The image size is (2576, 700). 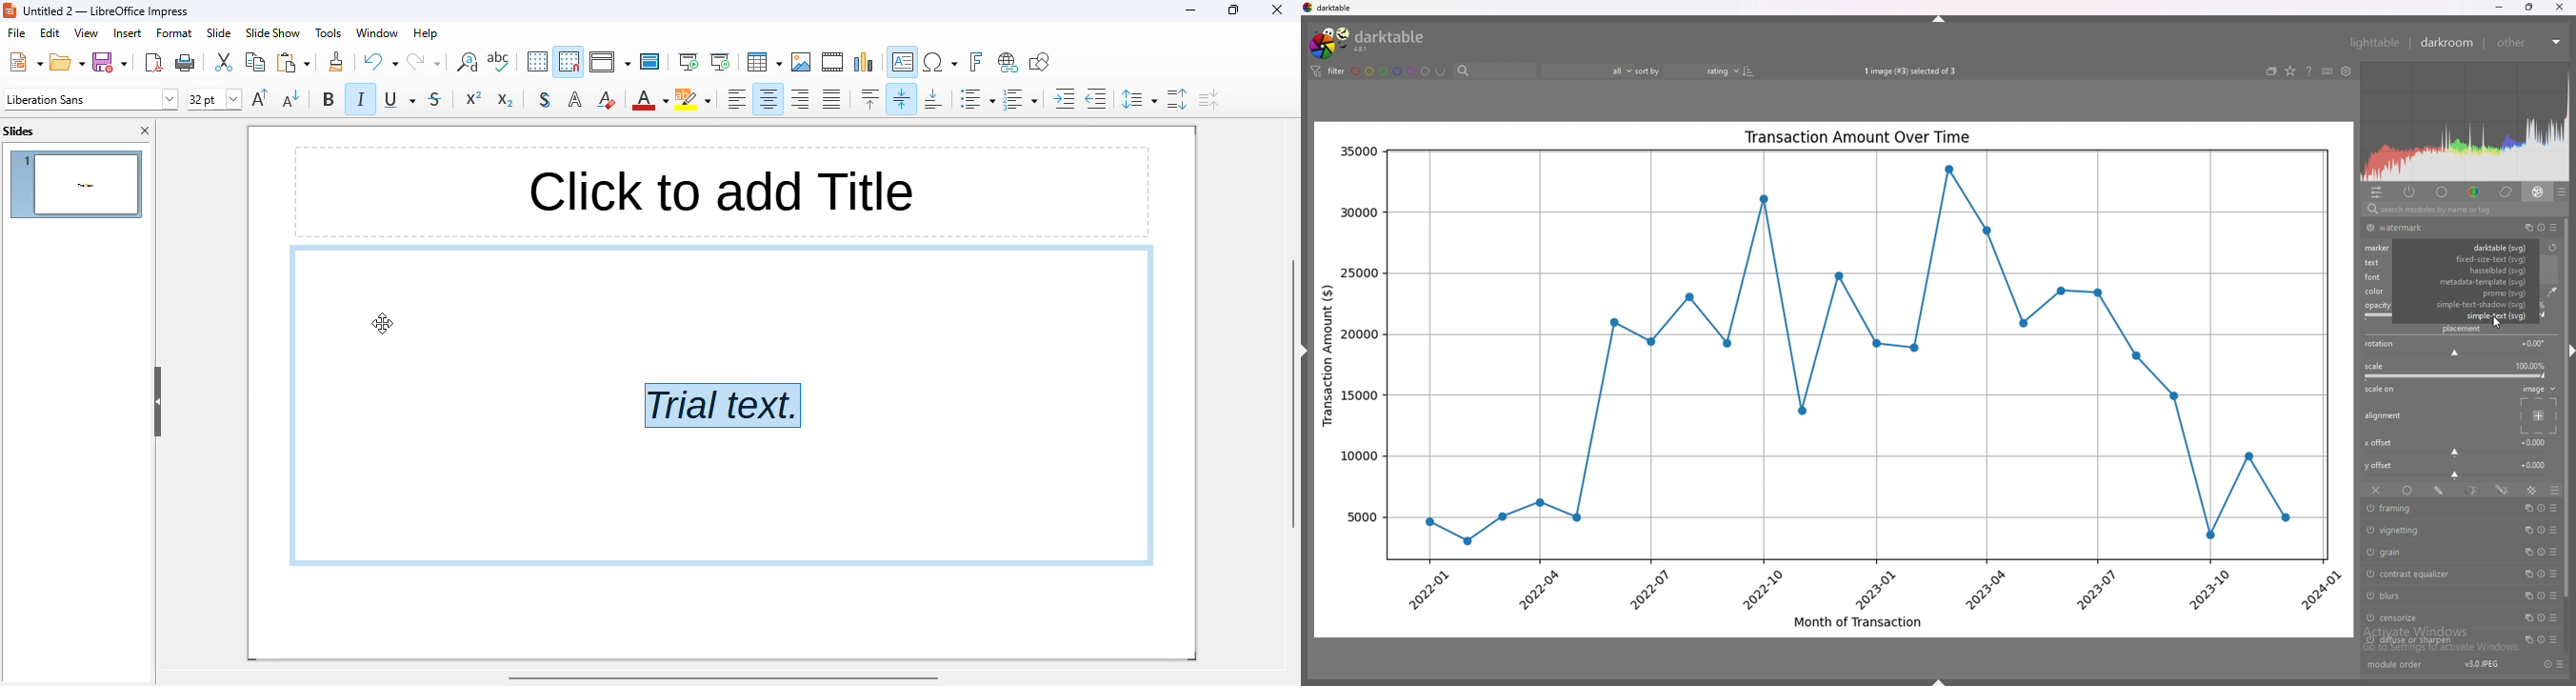 What do you see at coordinates (2539, 389) in the screenshot?
I see `image` at bounding box center [2539, 389].